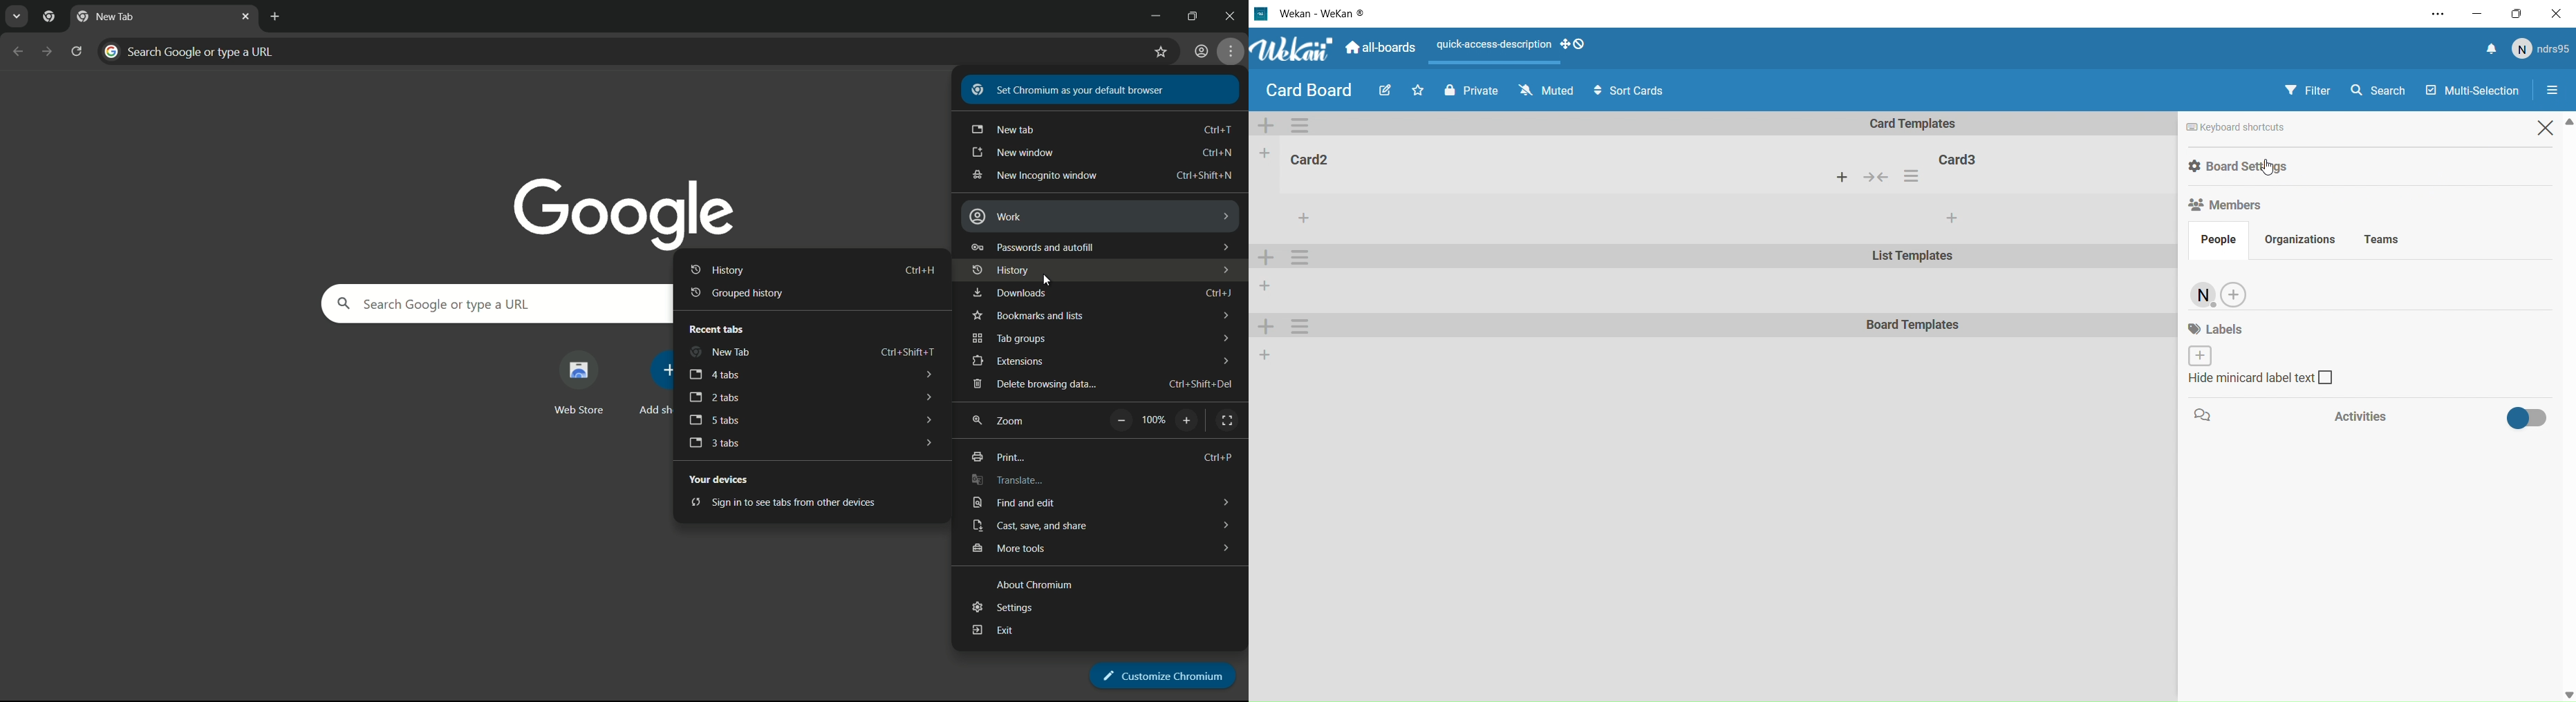 Image resolution: width=2576 pixels, height=728 pixels. I want to click on back, so click(19, 51).